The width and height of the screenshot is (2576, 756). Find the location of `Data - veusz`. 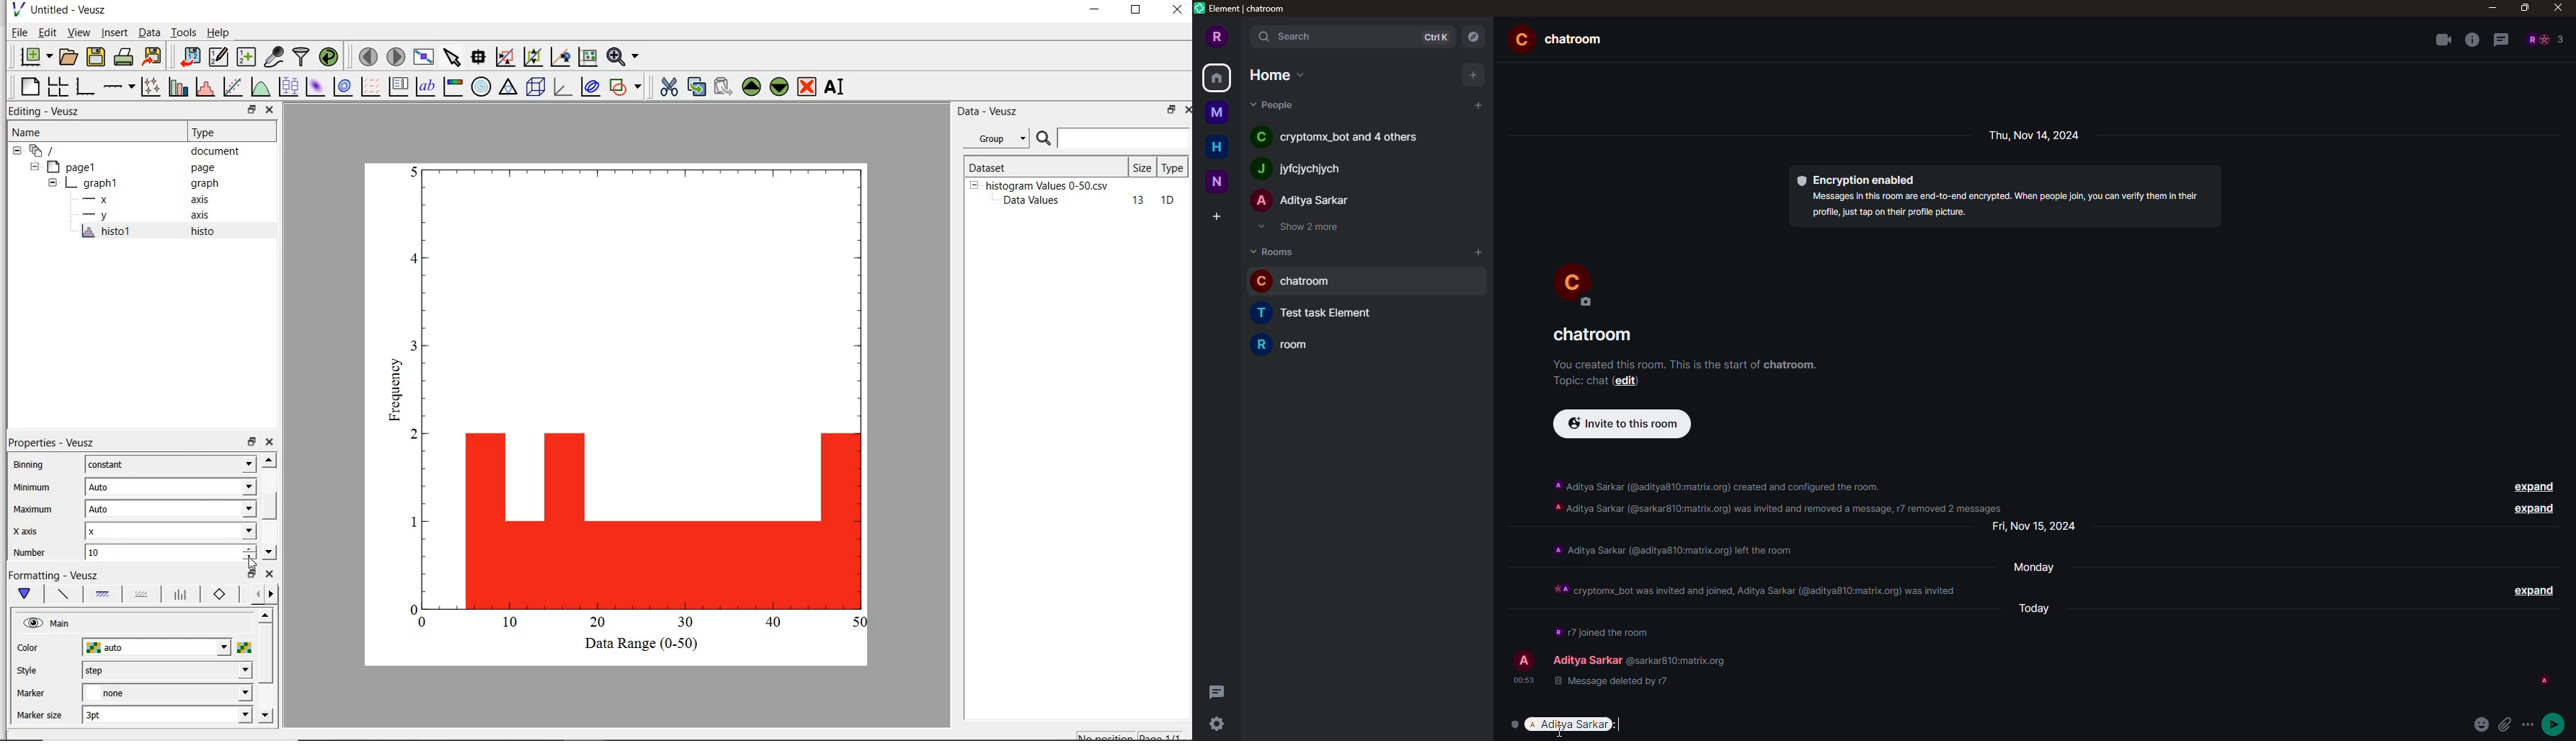

Data - veusz is located at coordinates (990, 112).